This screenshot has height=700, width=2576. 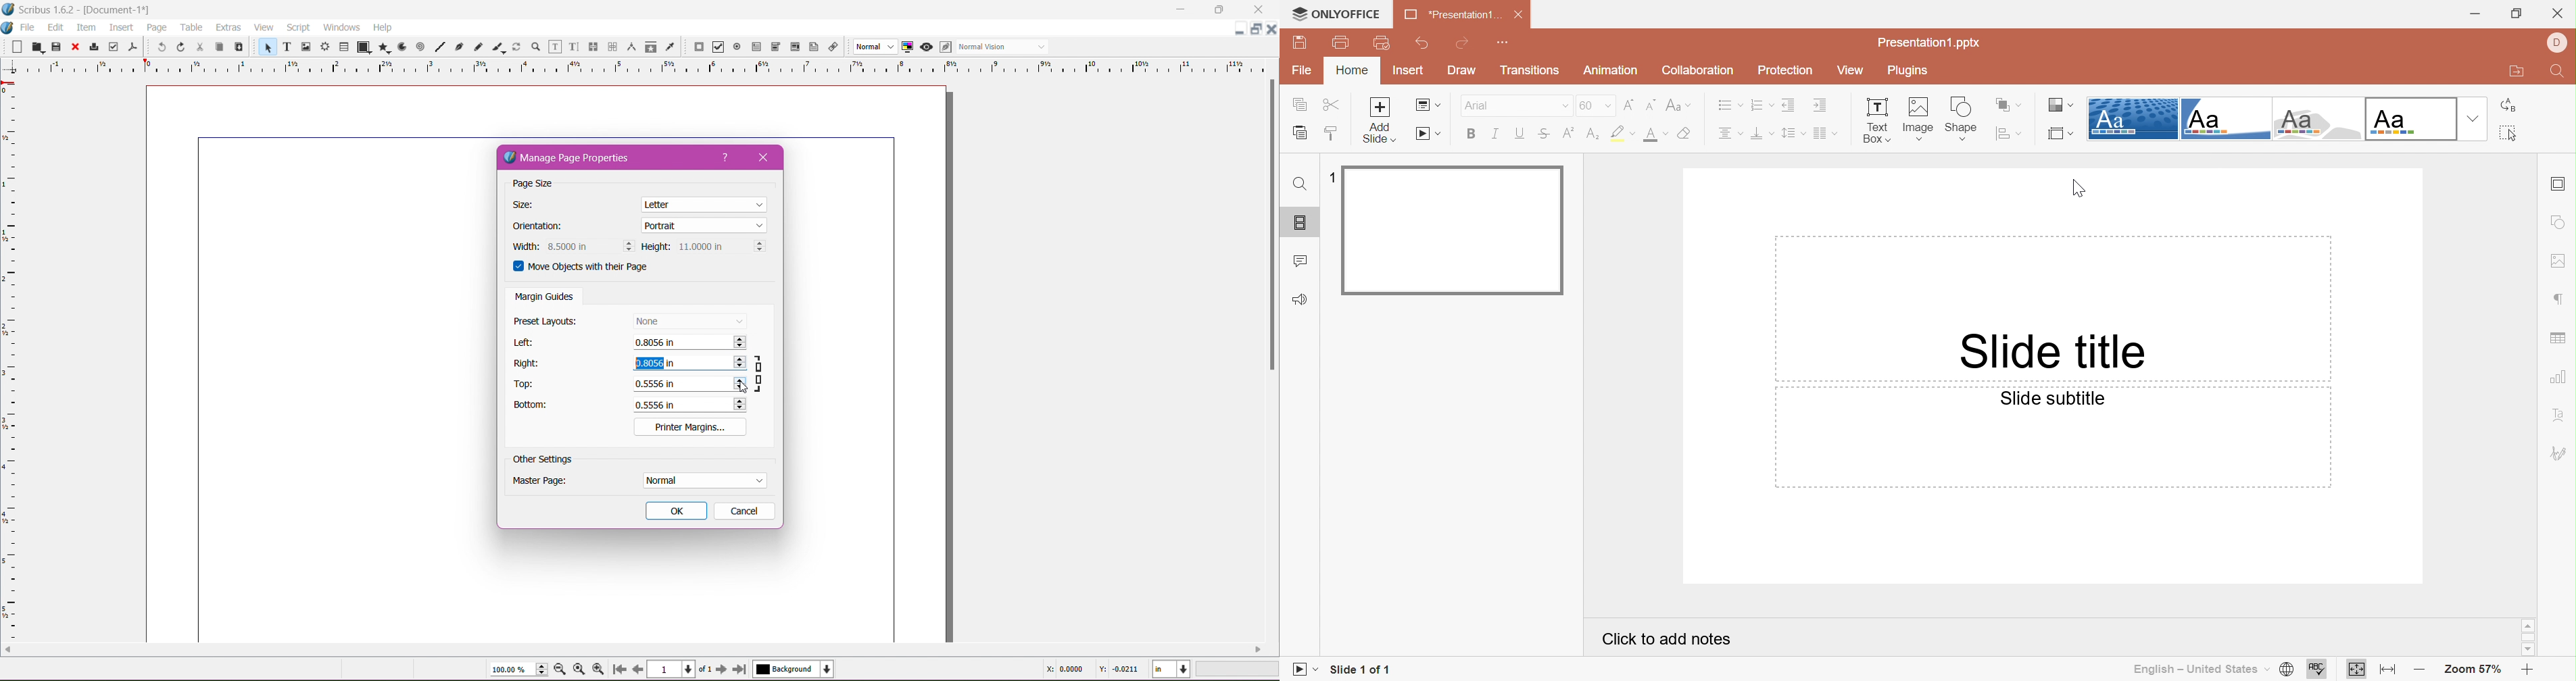 I want to click on Text Annotation, so click(x=813, y=47).